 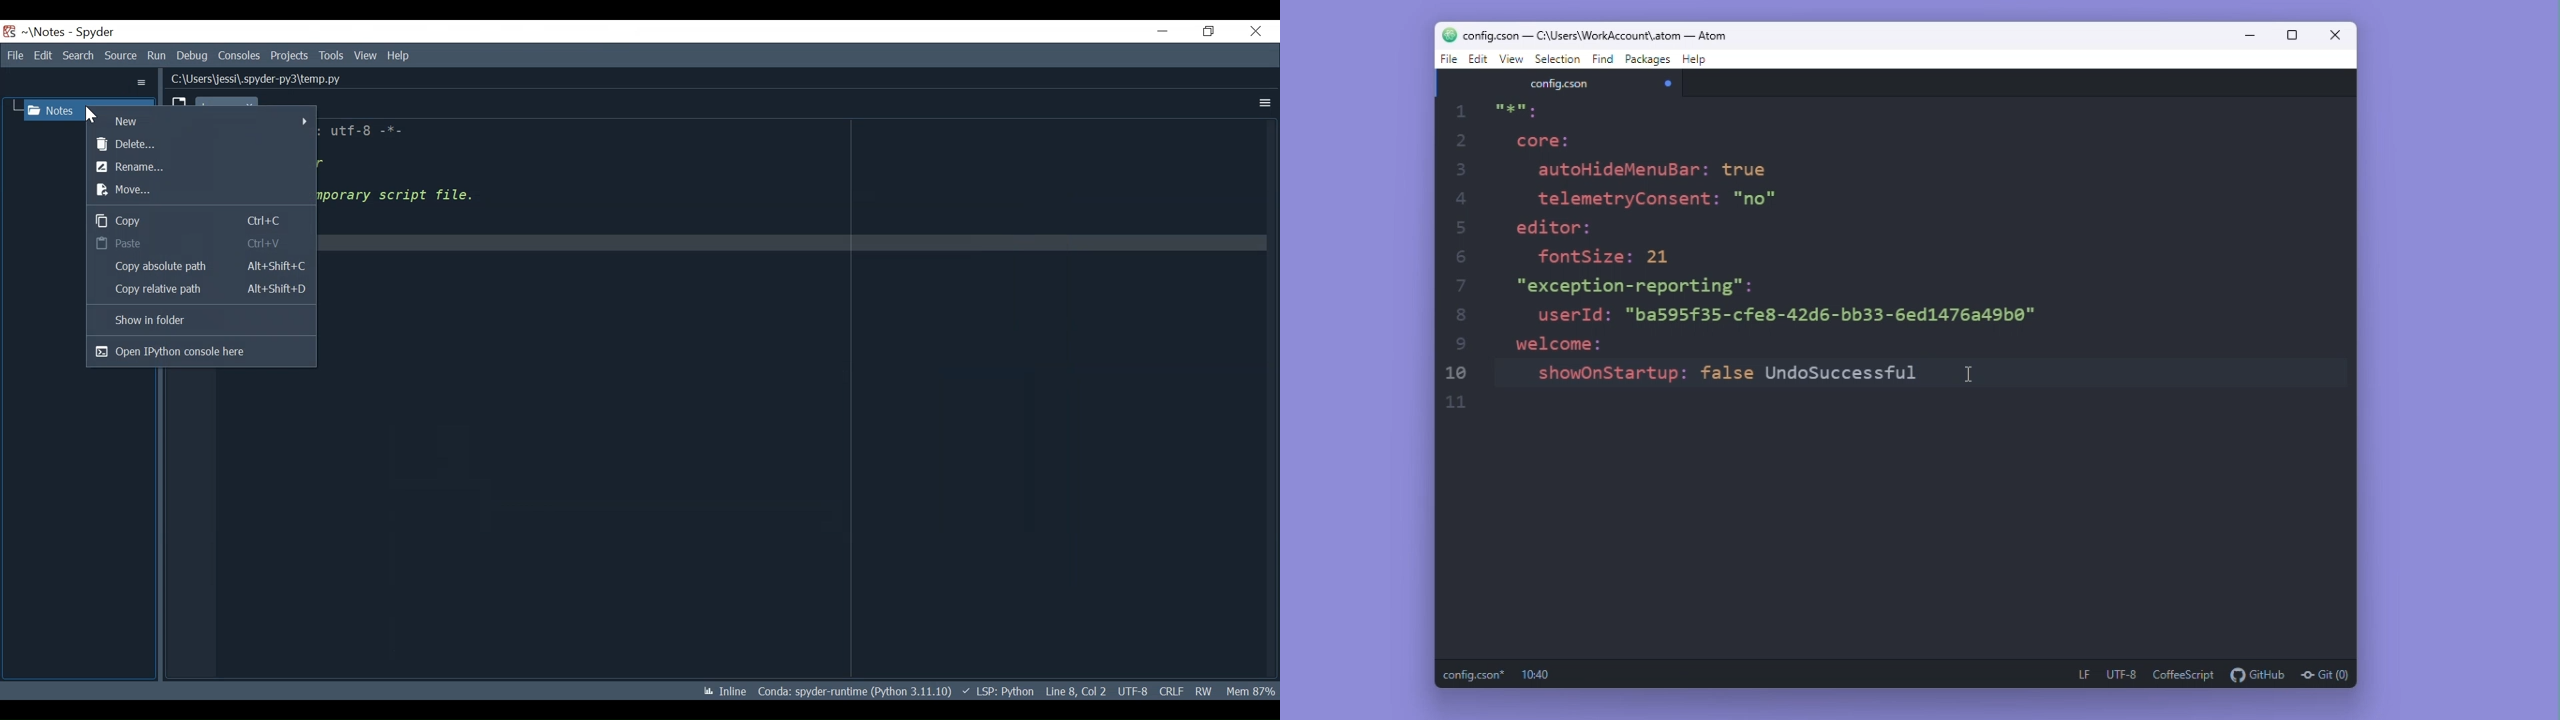 I want to click on 10:40, so click(x=1532, y=675).